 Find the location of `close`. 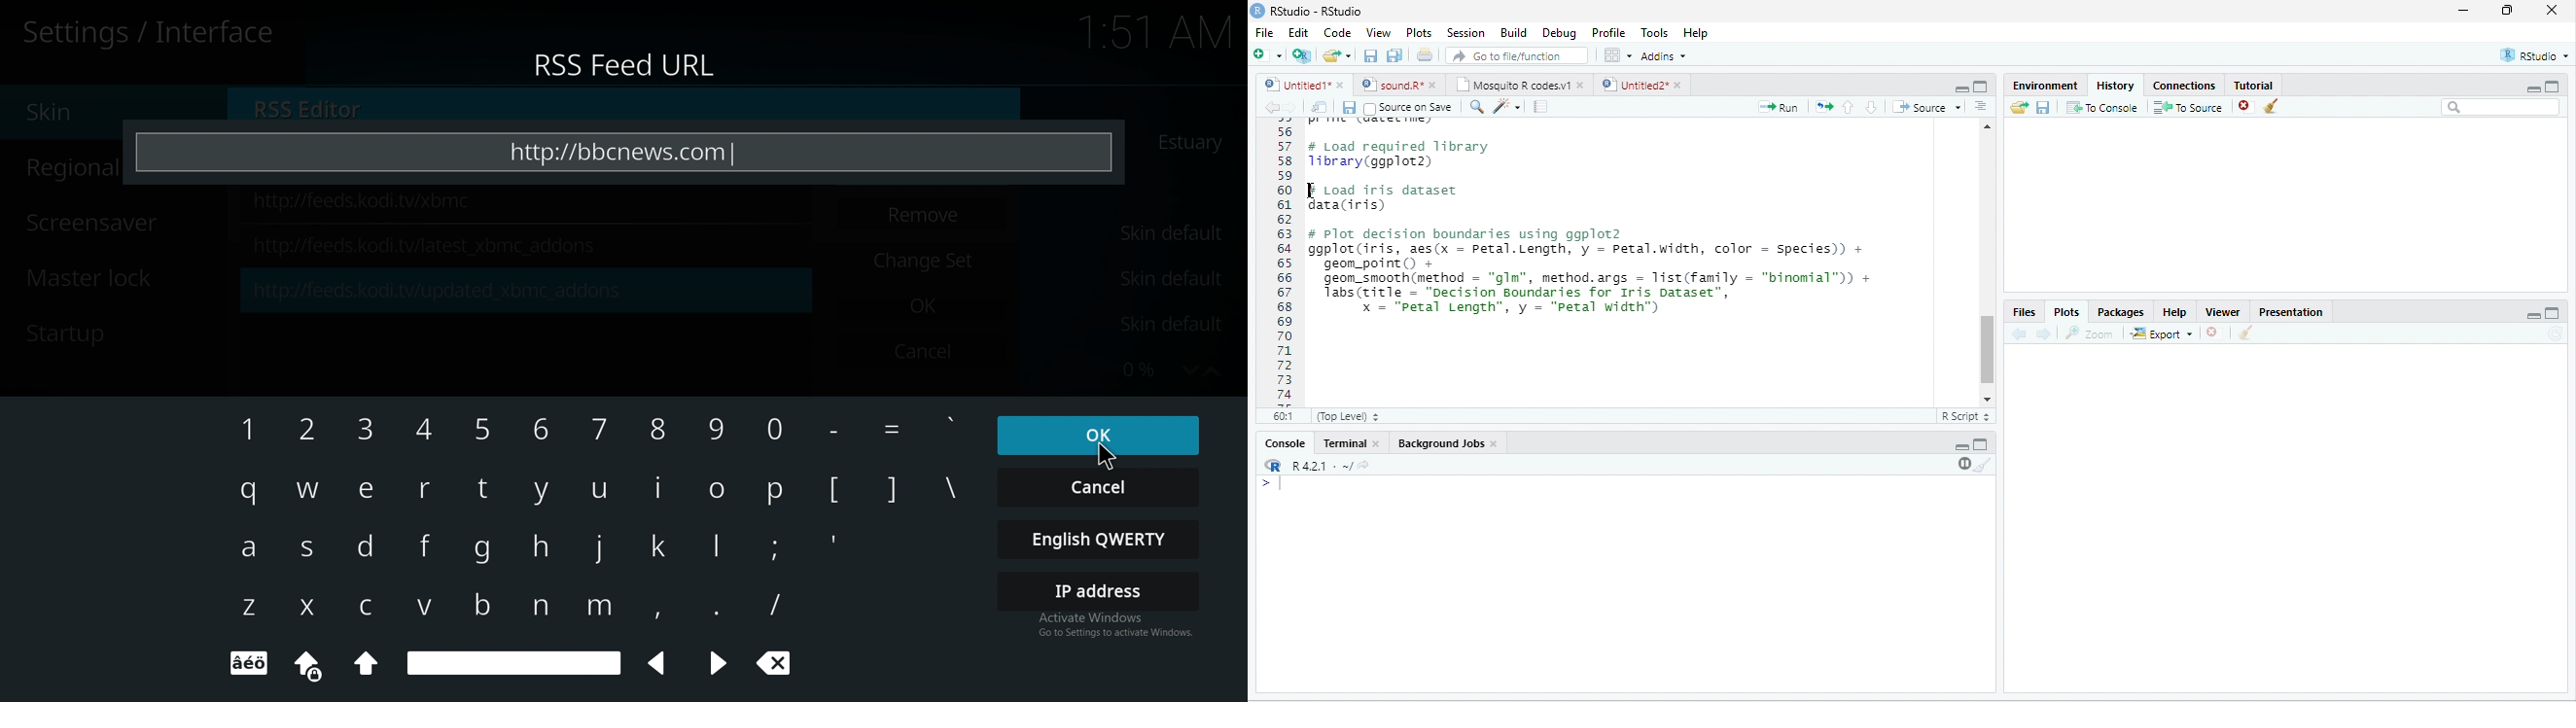

close is located at coordinates (1582, 86).